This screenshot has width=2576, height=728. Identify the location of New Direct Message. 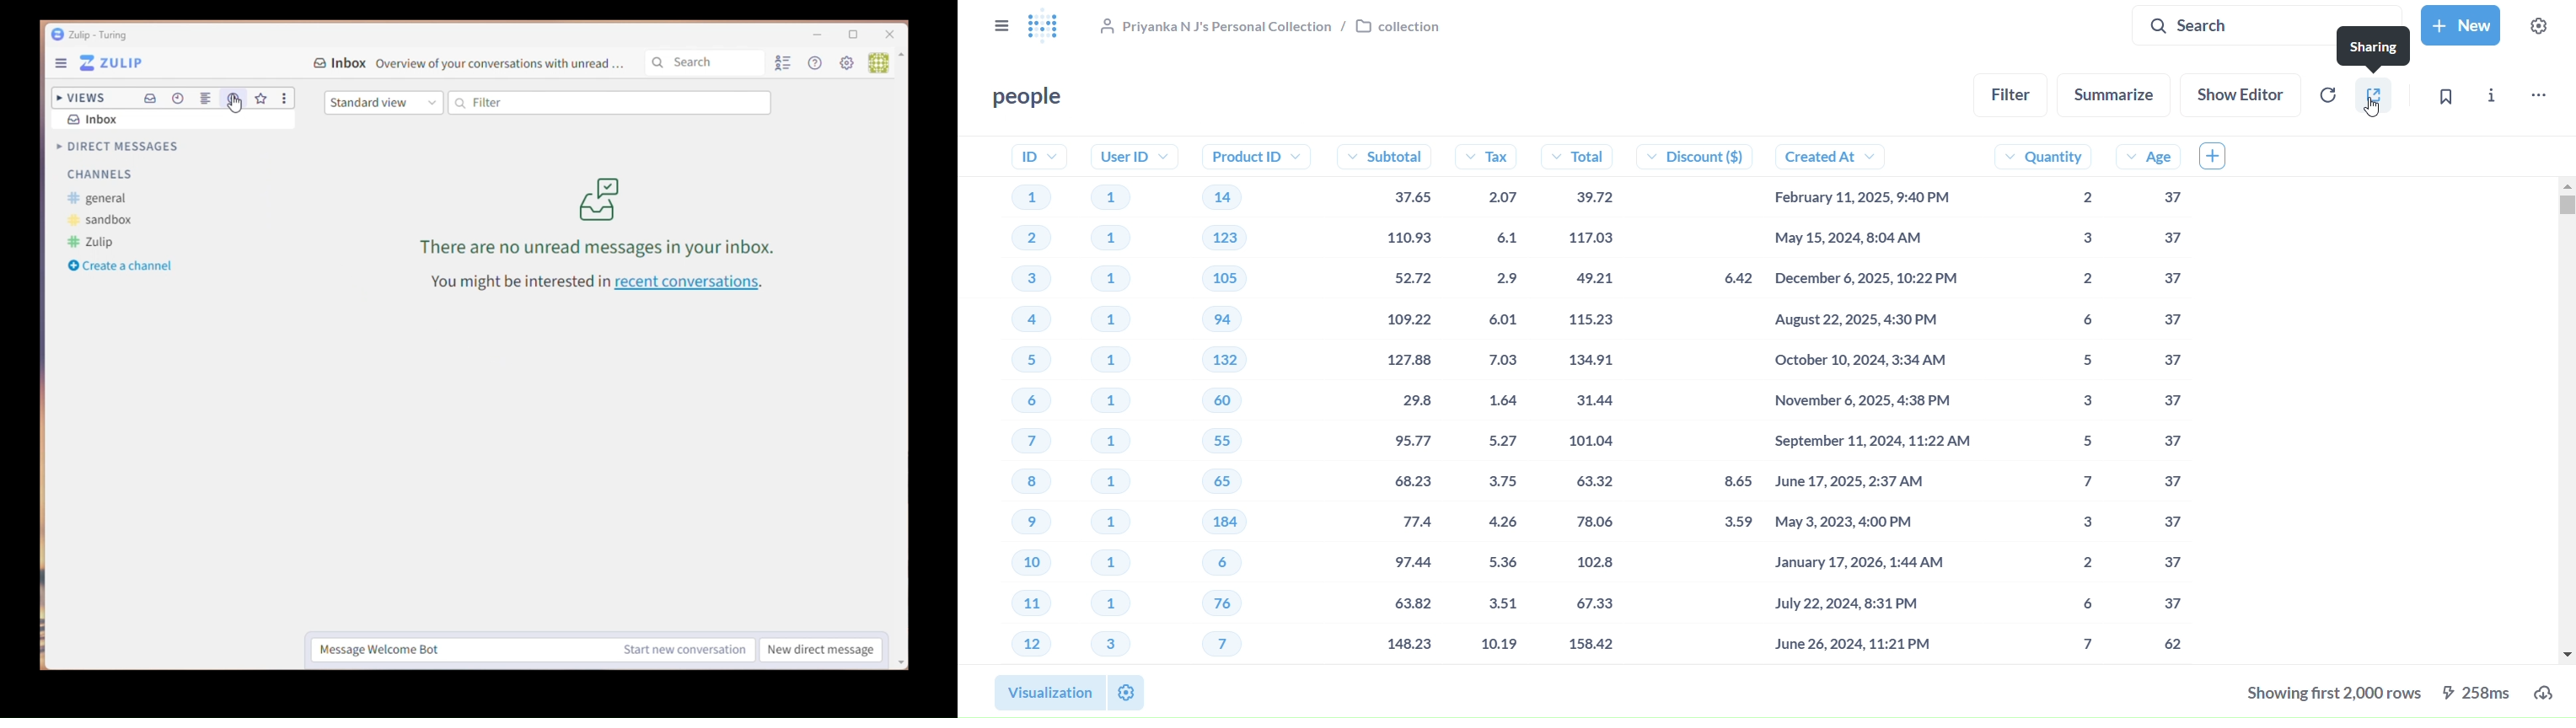
(821, 651).